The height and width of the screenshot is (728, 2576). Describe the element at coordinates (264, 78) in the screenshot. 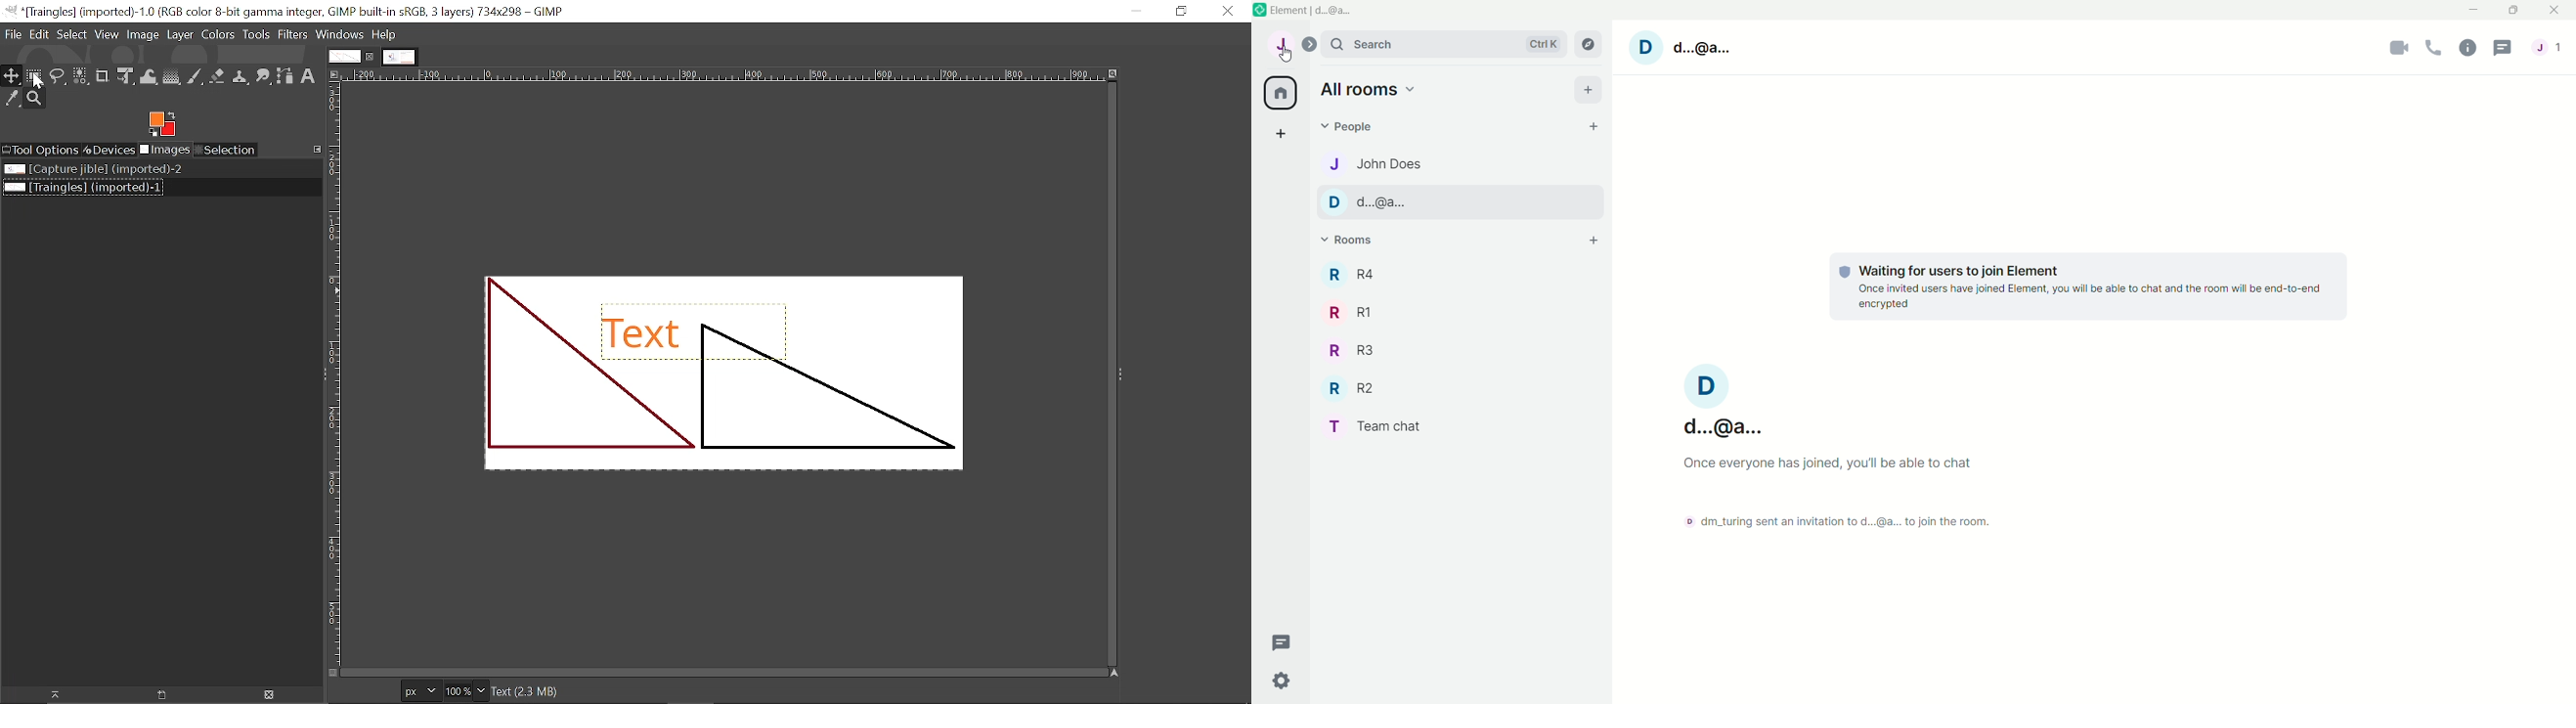

I see `Smudge tool` at that location.